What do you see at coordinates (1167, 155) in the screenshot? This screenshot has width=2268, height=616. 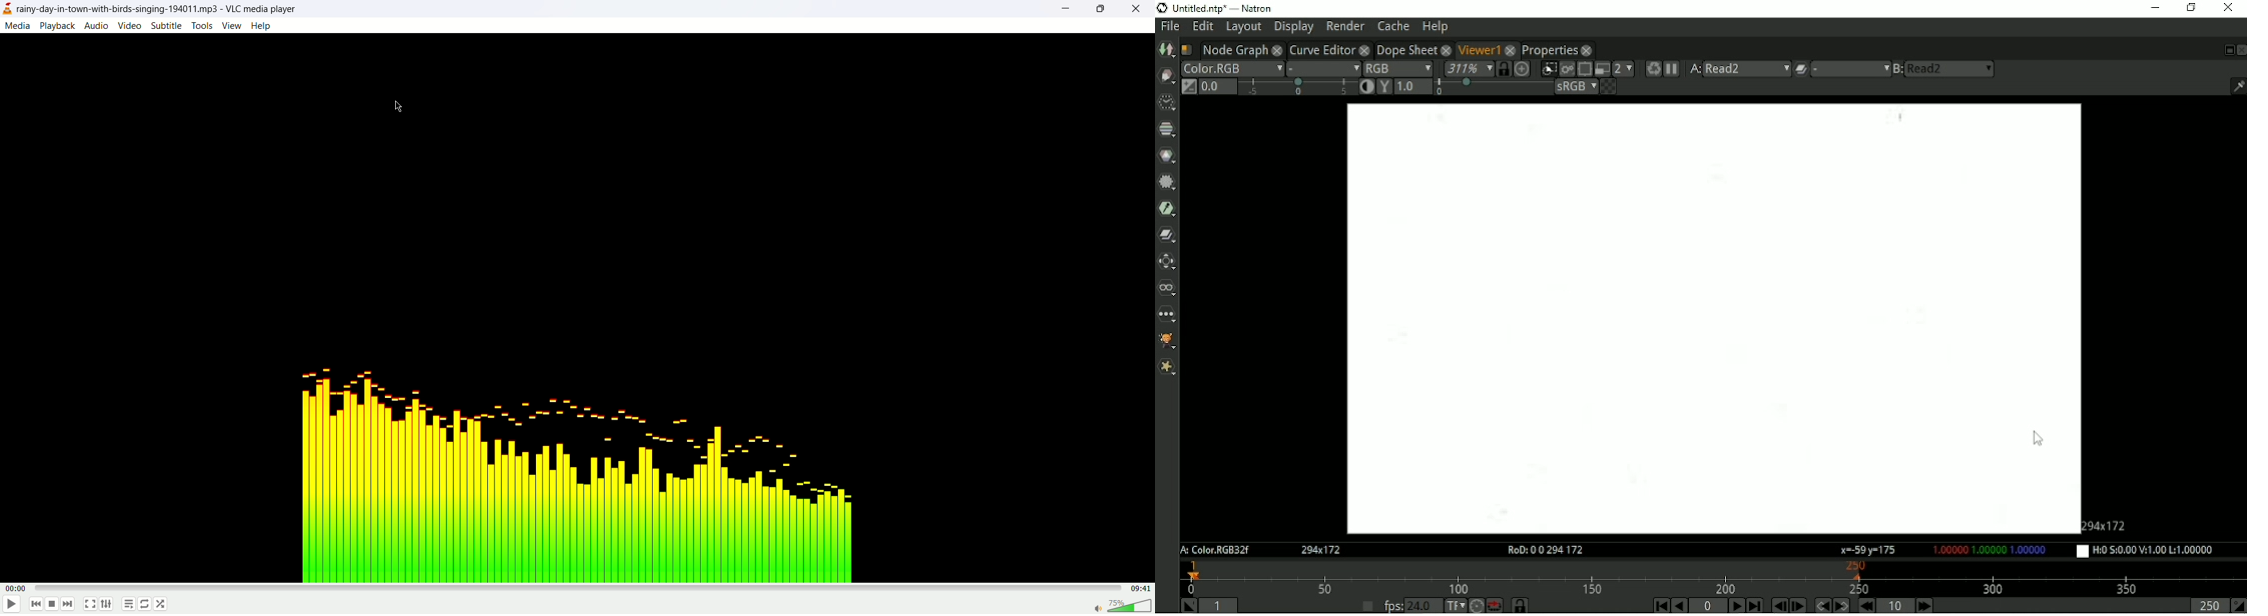 I see `Color` at bounding box center [1167, 155].